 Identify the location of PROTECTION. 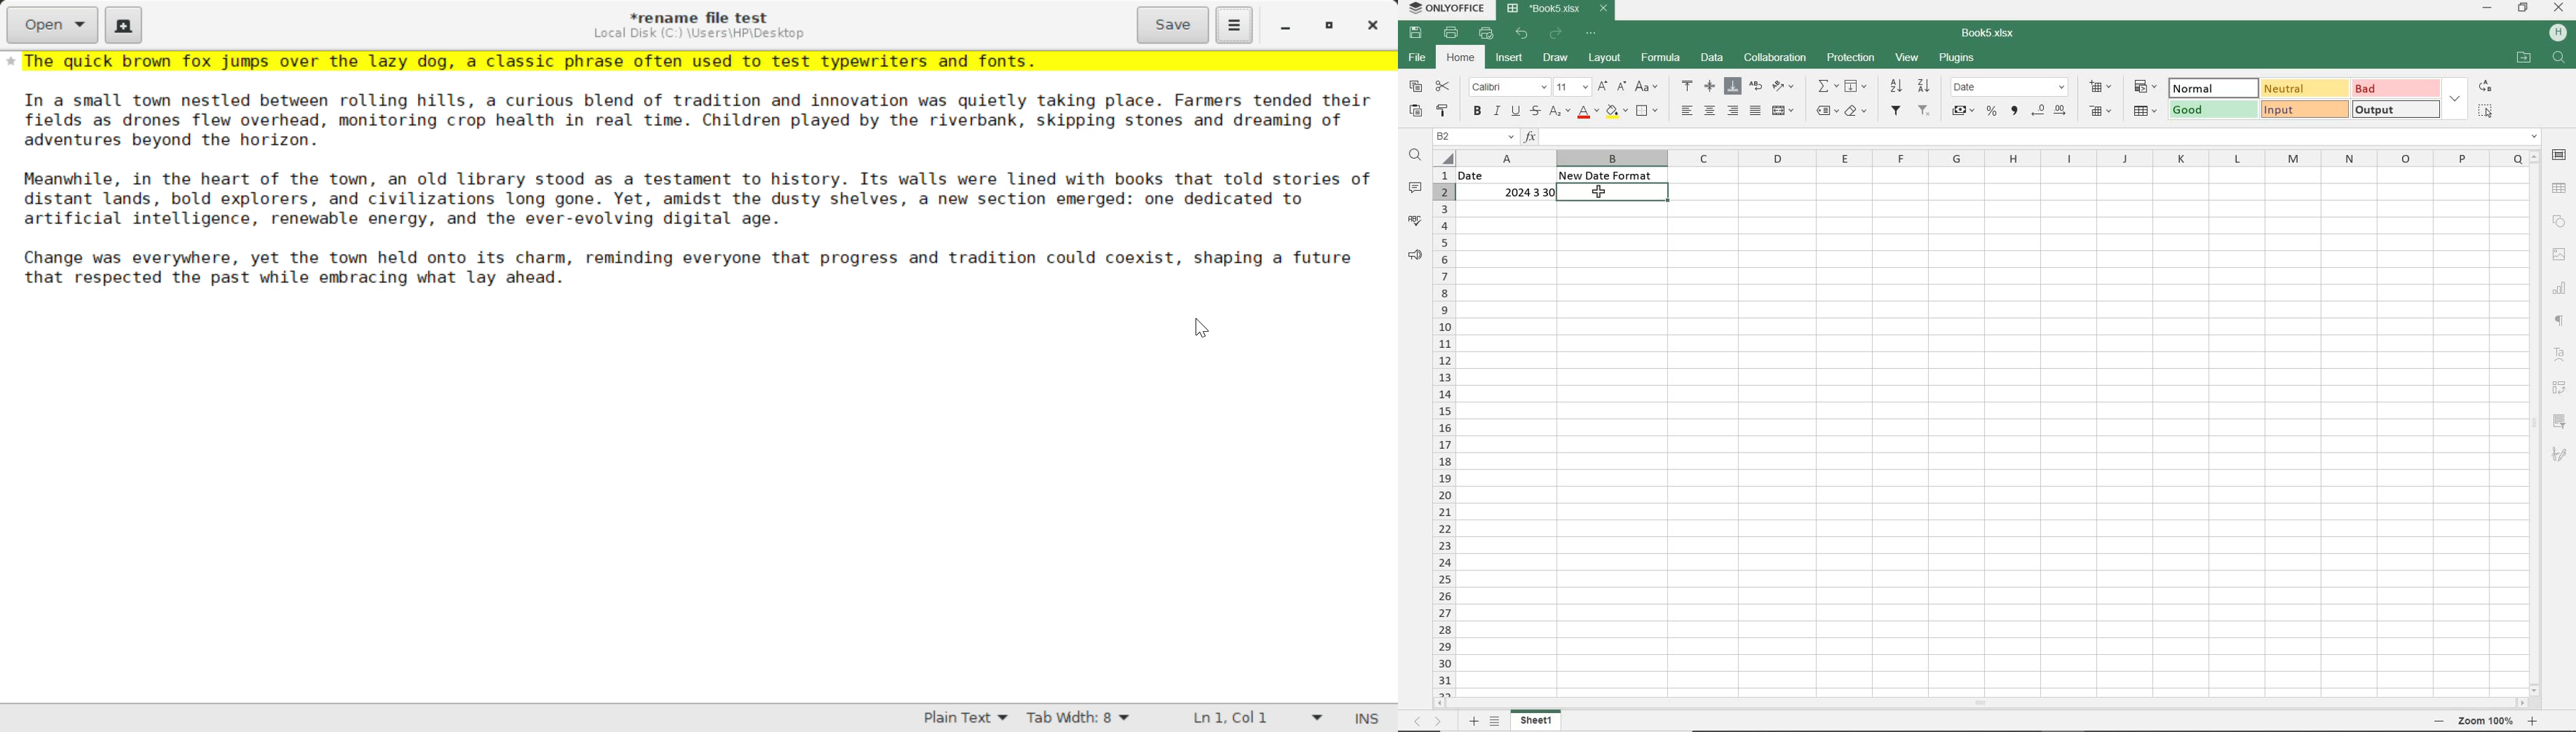
(1852, 57).